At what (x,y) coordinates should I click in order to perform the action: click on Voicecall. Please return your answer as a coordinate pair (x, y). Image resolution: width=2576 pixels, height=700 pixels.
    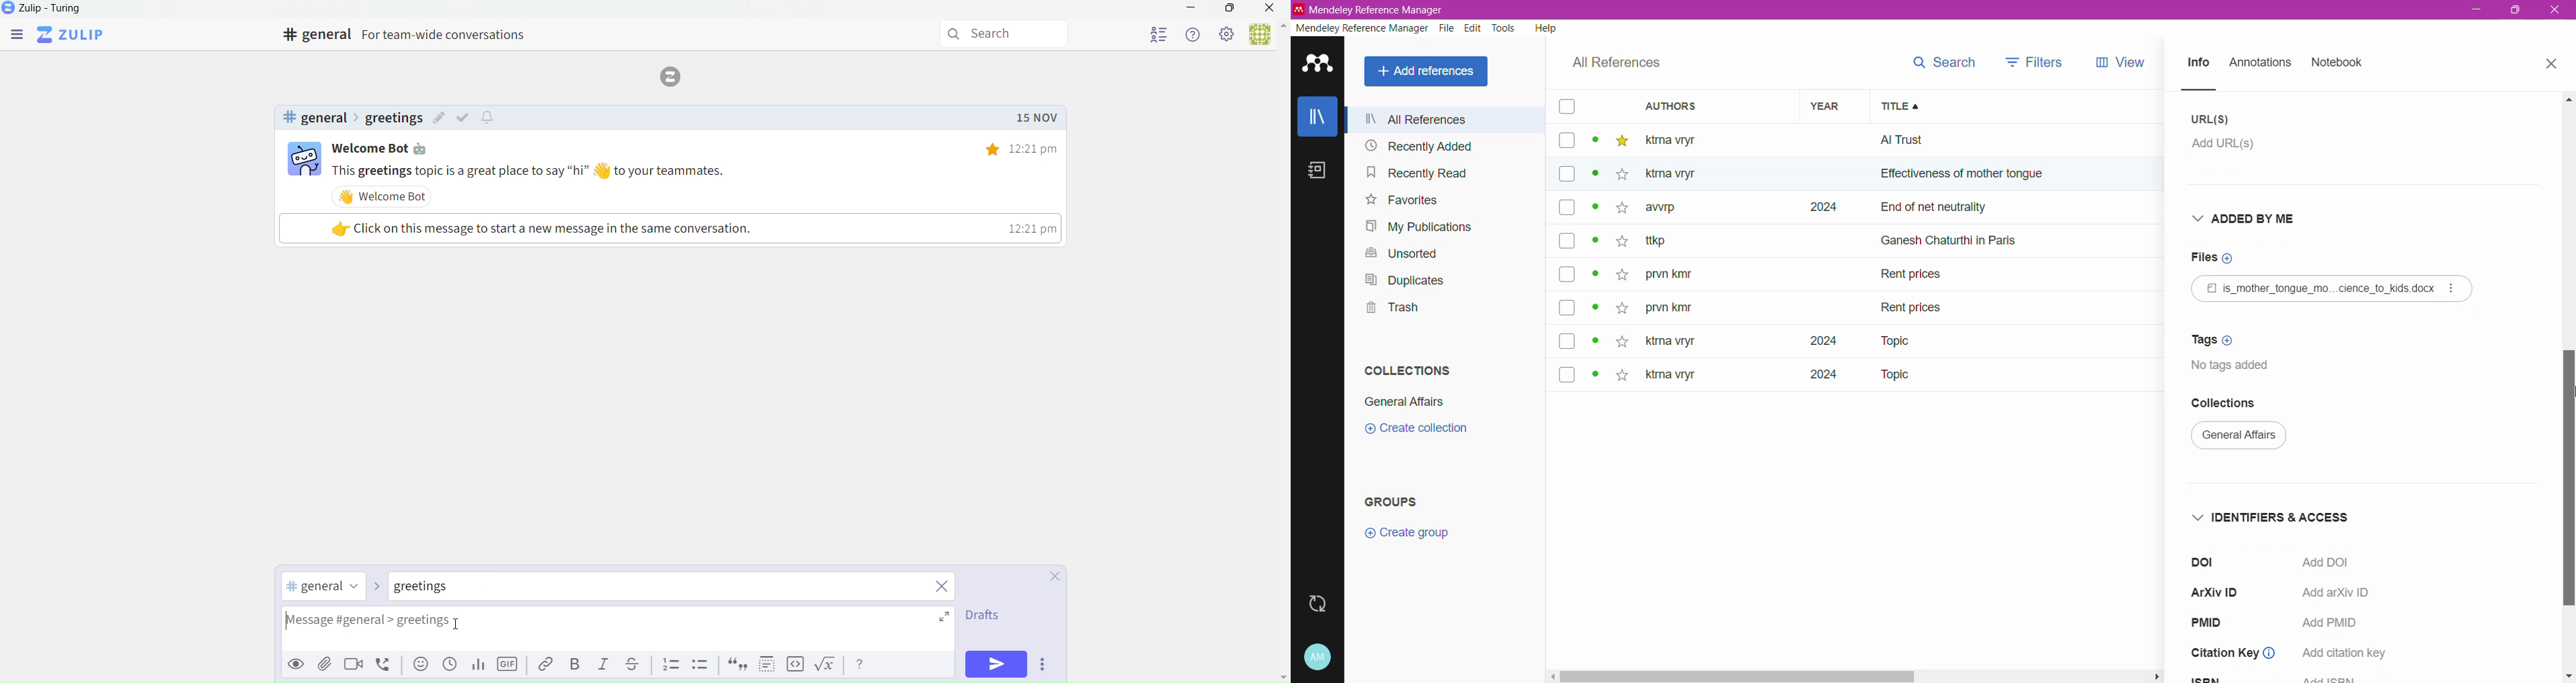
    Looking at the image, I should click on (386, 665).